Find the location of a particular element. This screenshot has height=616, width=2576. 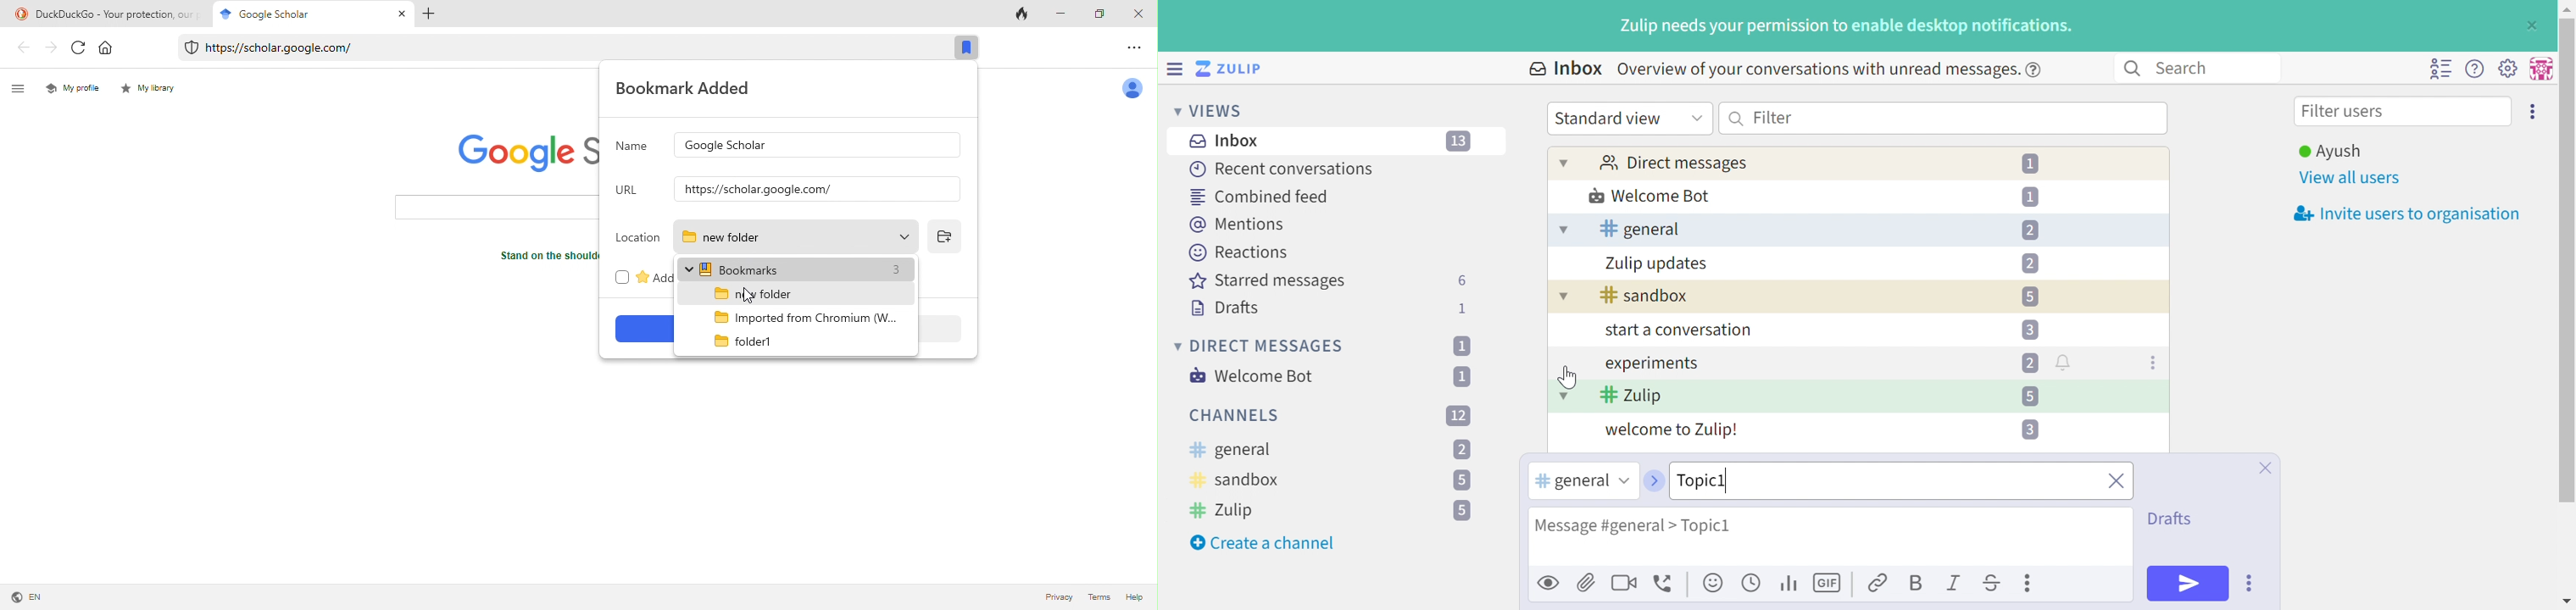

imported from chromium  is located at coordinates (810, 316).